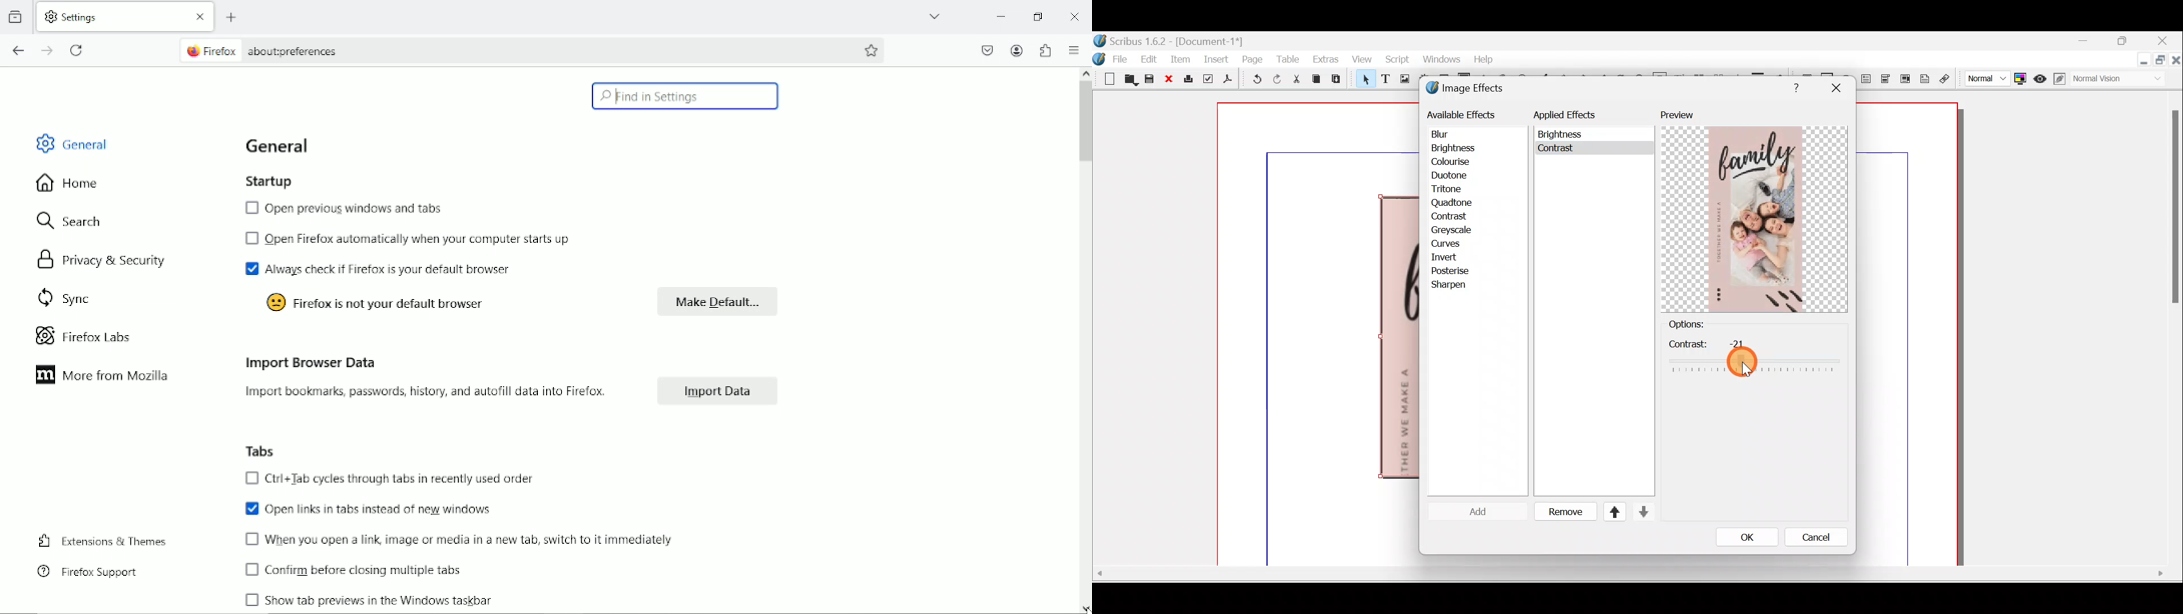 This screenshot has height=616, width=2184. What do you see at coordinates (2163, 63) in the screenshot?
I see `Maximise` at bounding box center [2163, 63].